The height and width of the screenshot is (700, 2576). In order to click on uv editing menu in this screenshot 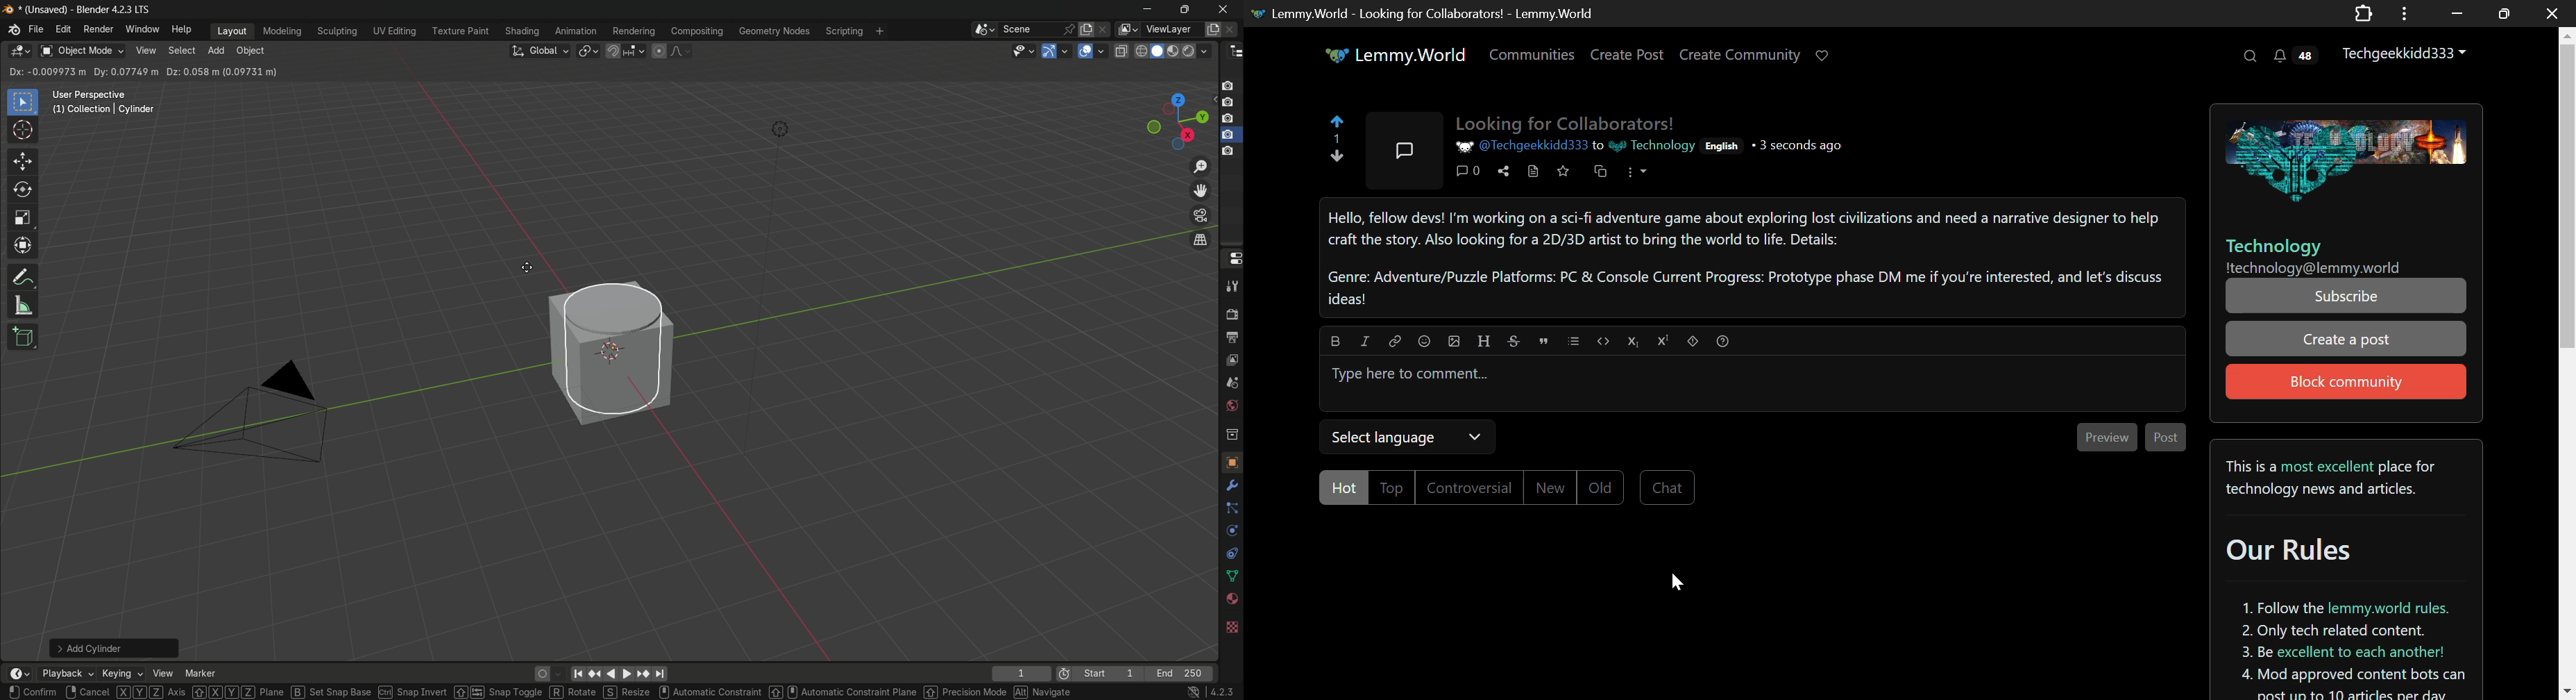, I will do `click(395, 32)`.